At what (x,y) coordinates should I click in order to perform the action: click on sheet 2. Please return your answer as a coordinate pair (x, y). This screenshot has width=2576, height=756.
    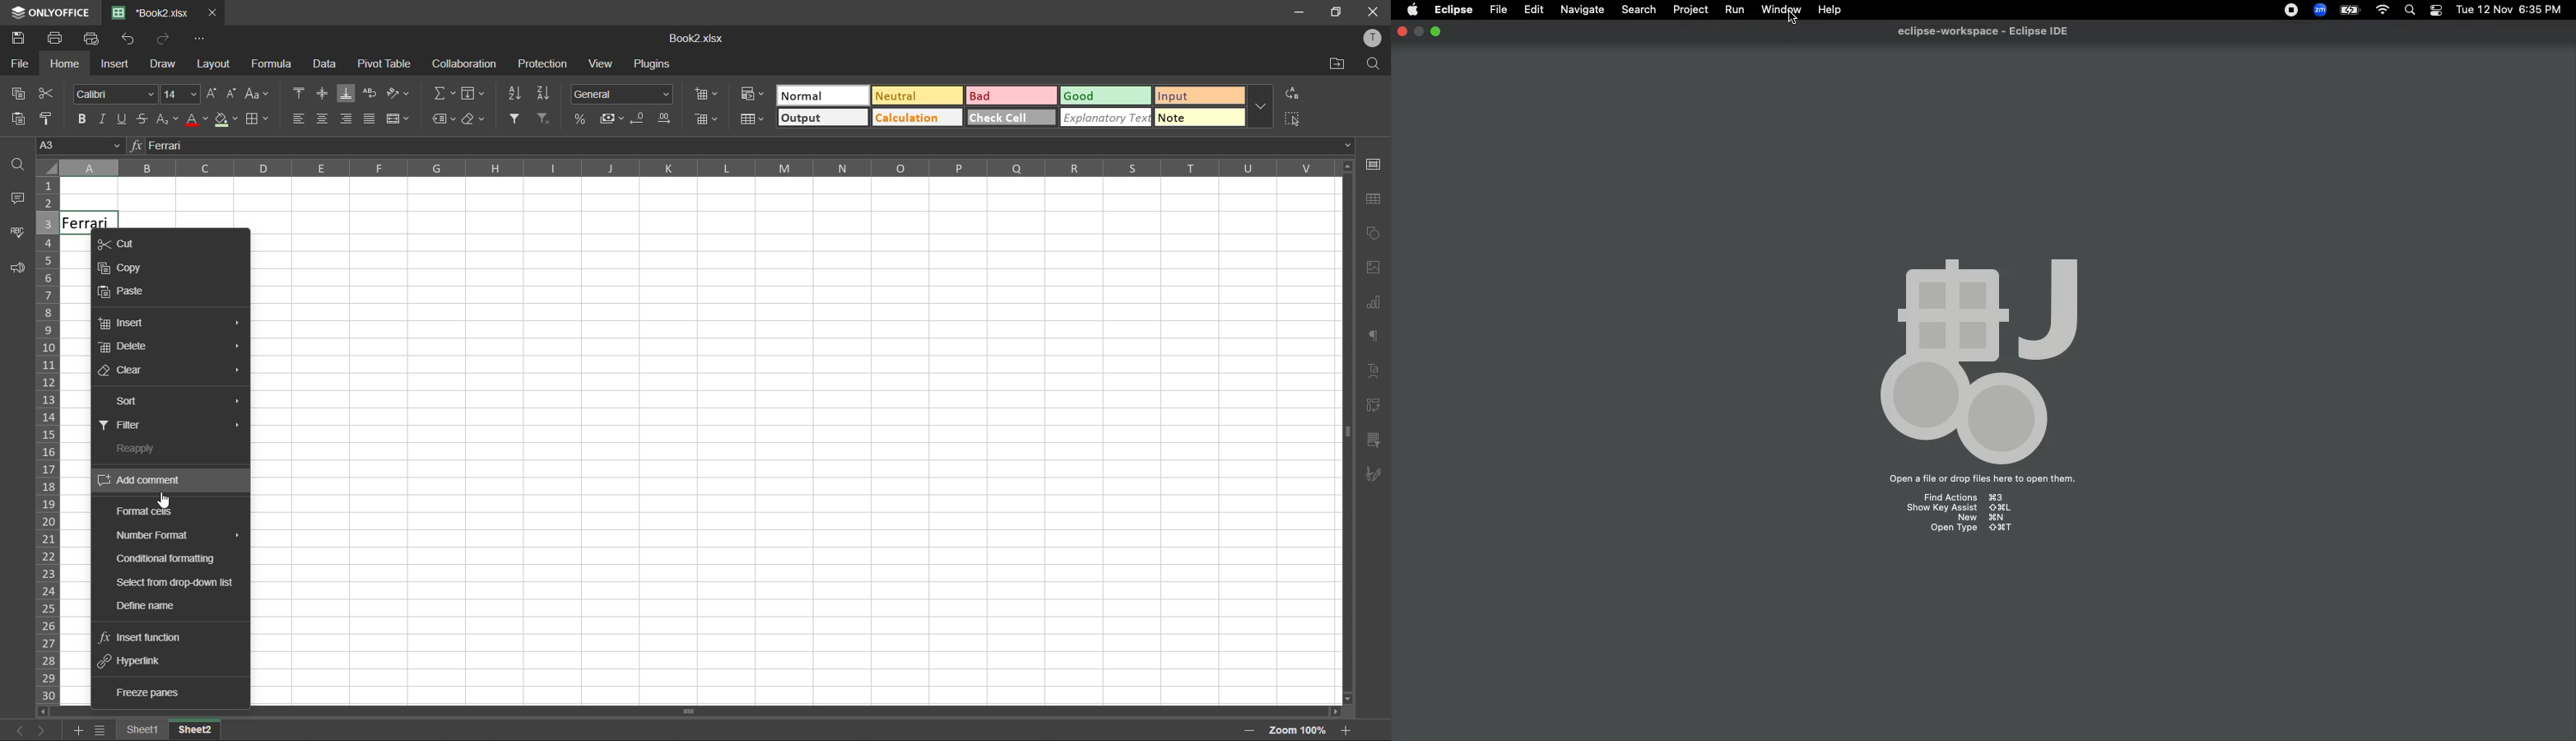
    Looking at the image, I should click on (198, 730).